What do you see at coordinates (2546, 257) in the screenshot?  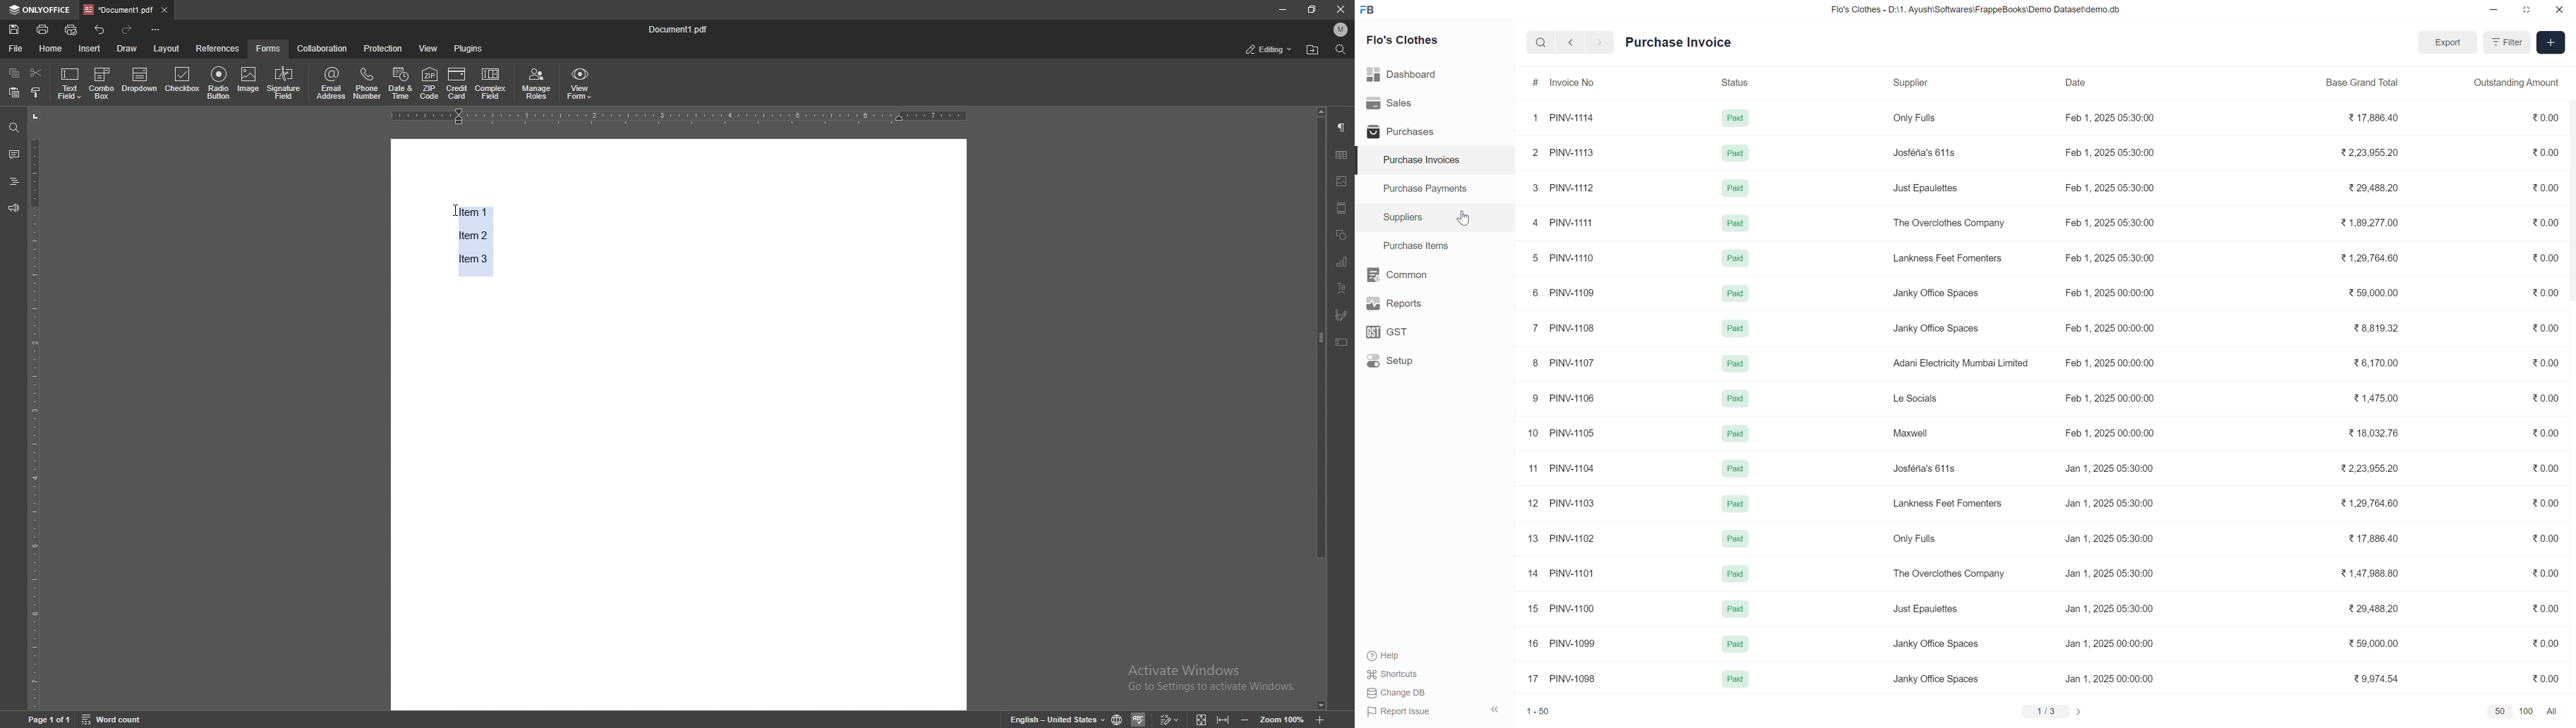 I see `0.00` at bounding box center [2546, 257].